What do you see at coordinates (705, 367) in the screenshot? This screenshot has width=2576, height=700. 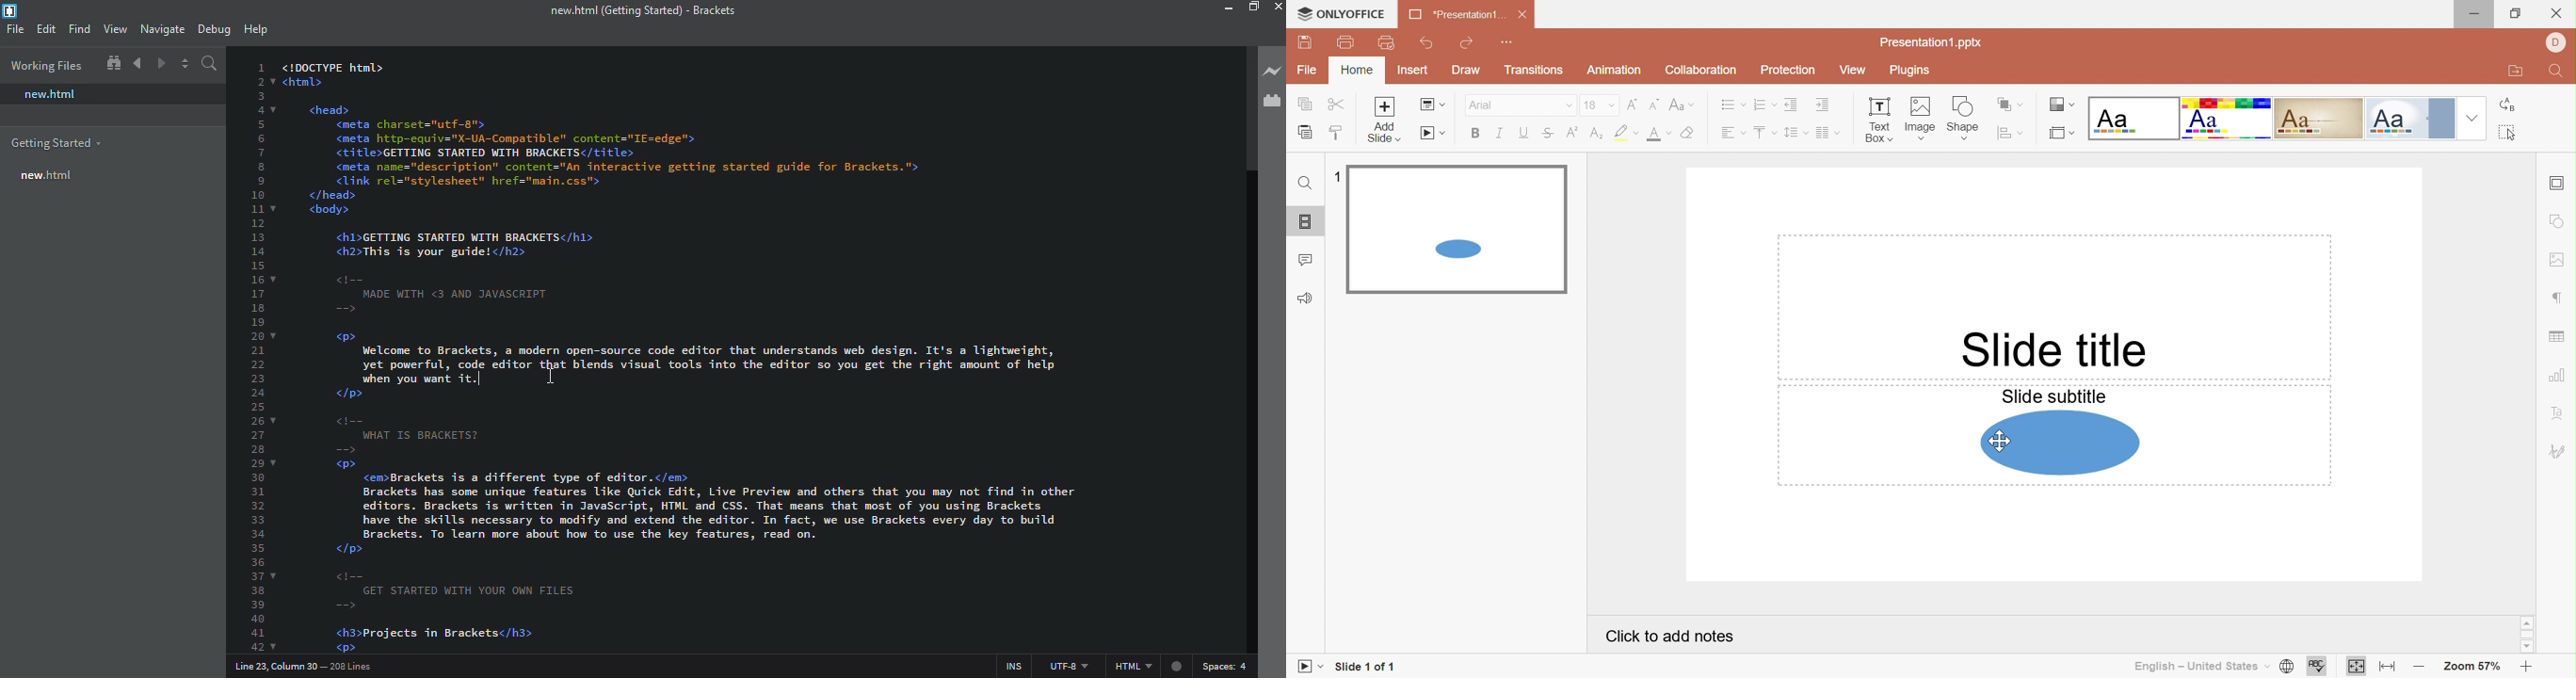 I see `test code` at bounding box center [705, 367].